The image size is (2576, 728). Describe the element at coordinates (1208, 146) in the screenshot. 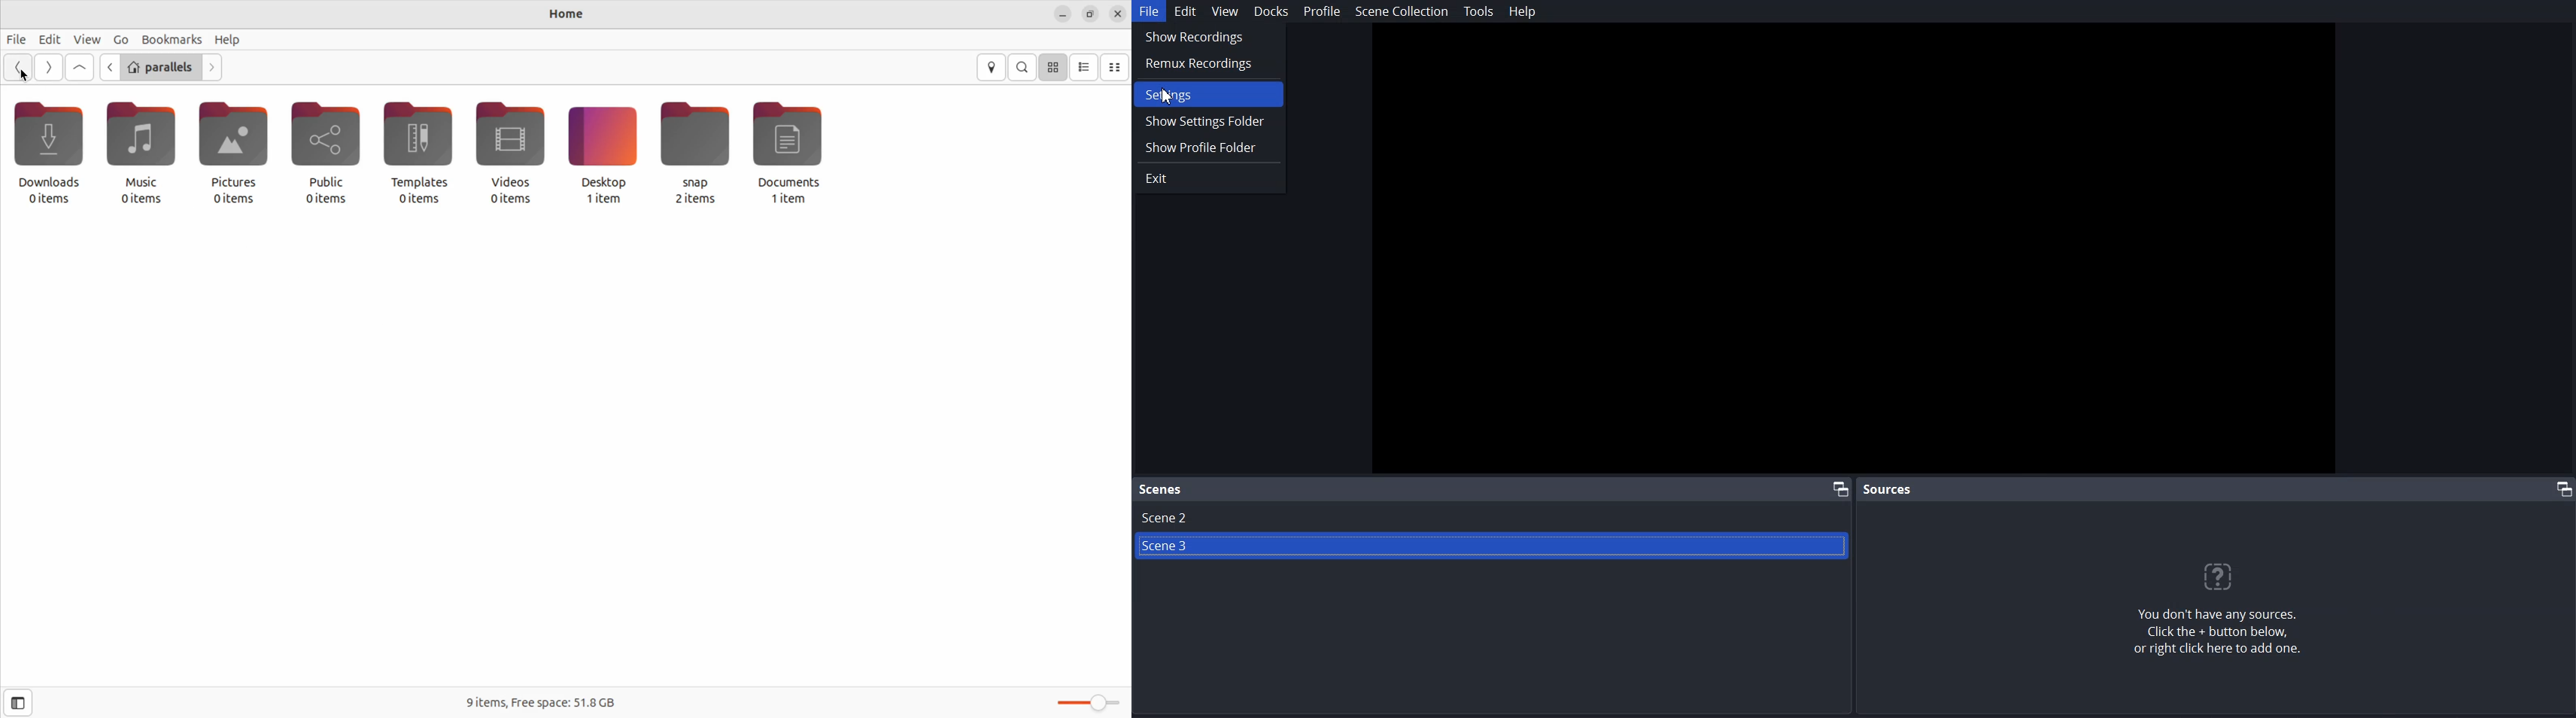

I see `Show Profile Folder` at that location.